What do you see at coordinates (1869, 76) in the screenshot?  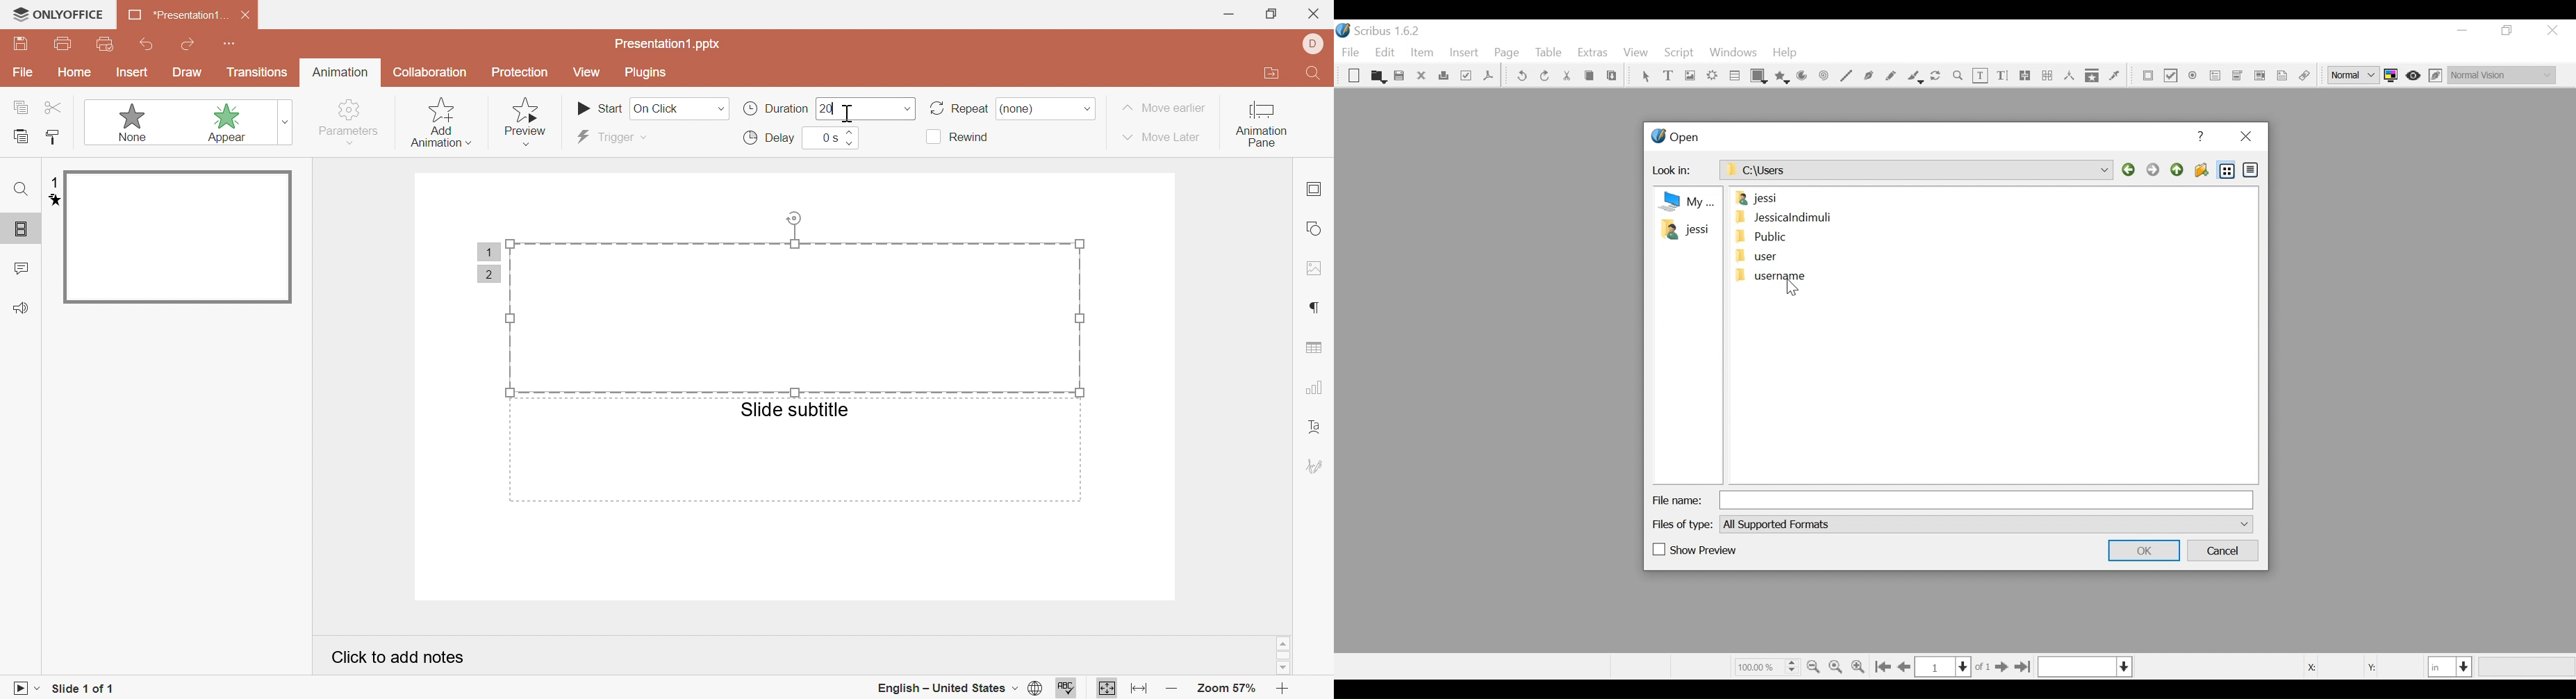 I see `Bezier curve` at bounding box center [1869, 76].